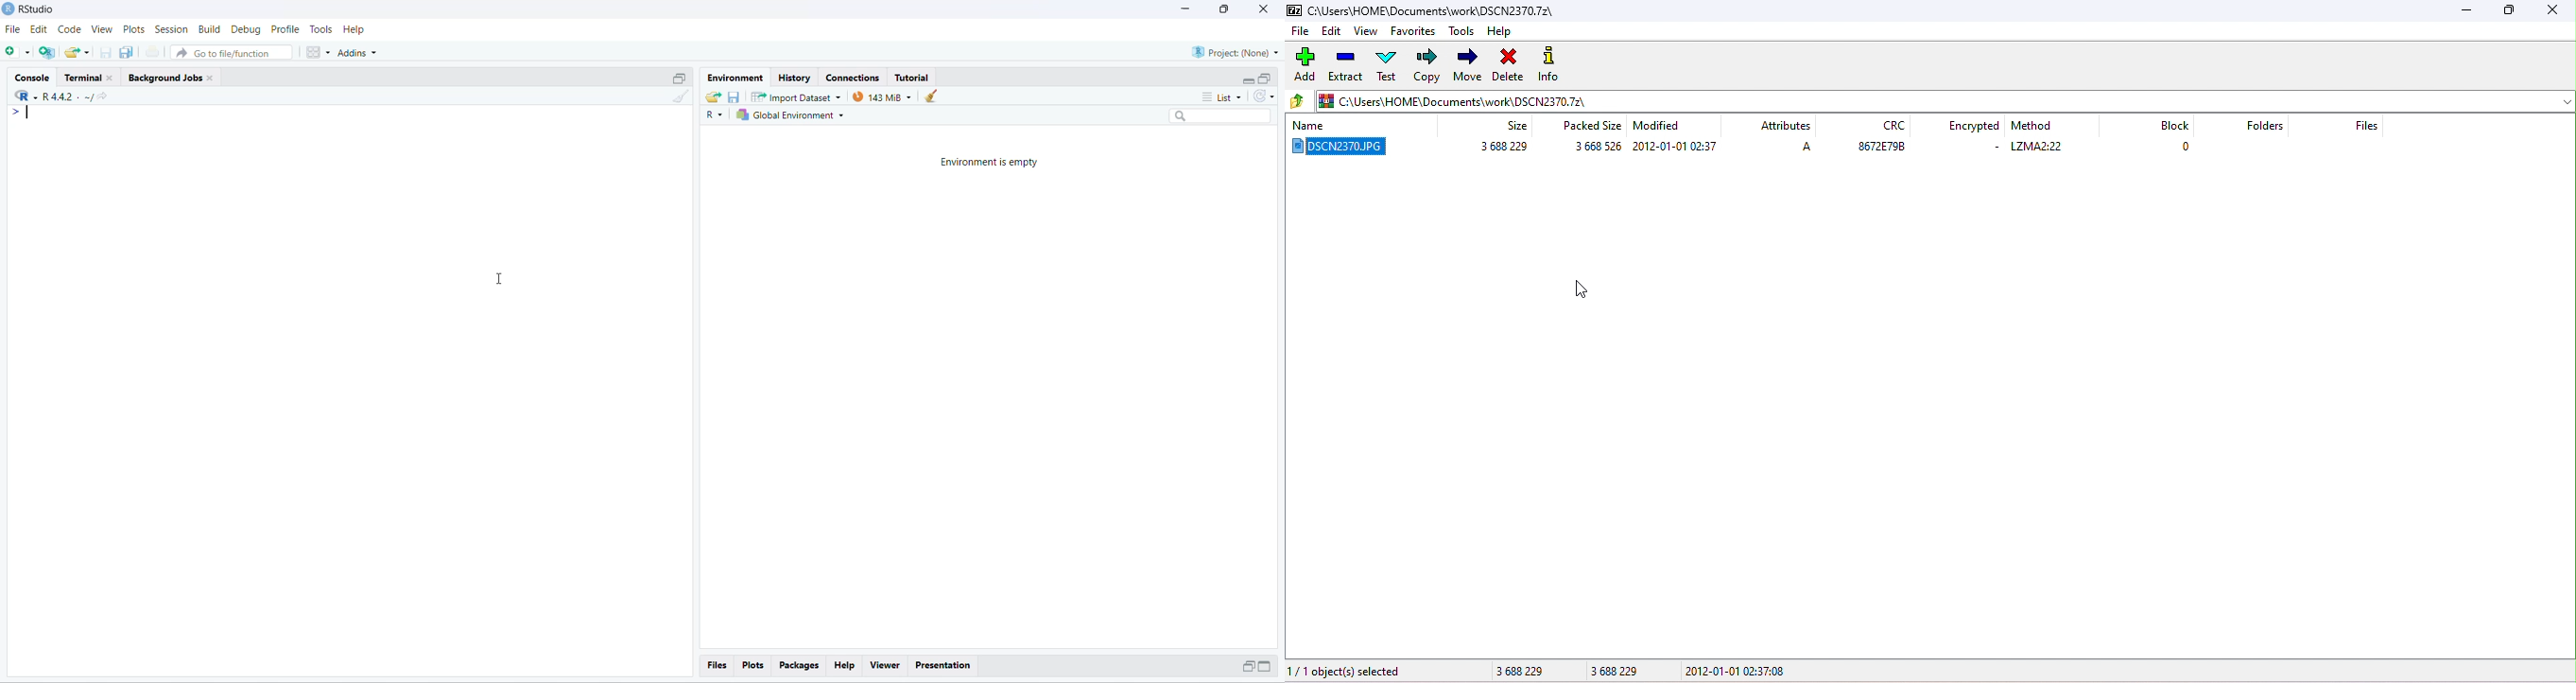 The width and height of the screenshot is (2576, 700). Describe the element at coordinates (713, 98) in the screenshot. I see `share folder` at that location.